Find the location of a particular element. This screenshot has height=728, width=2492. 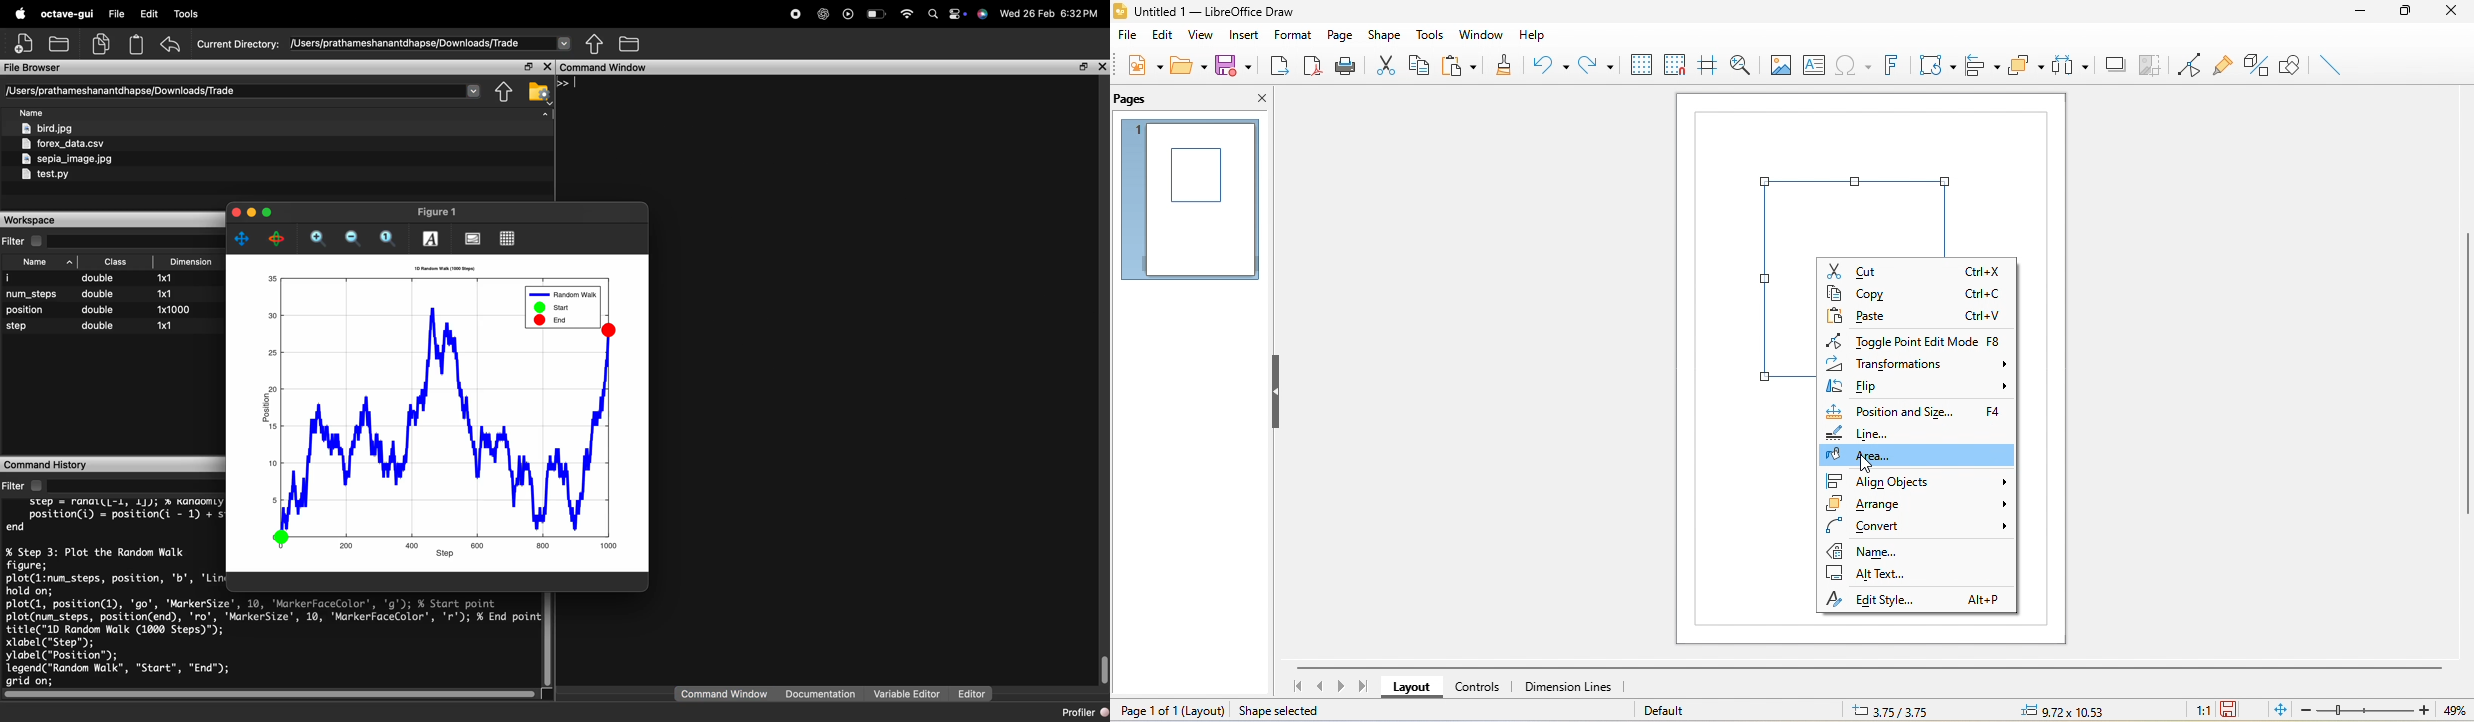

action center is located at coordinates (959, 14).